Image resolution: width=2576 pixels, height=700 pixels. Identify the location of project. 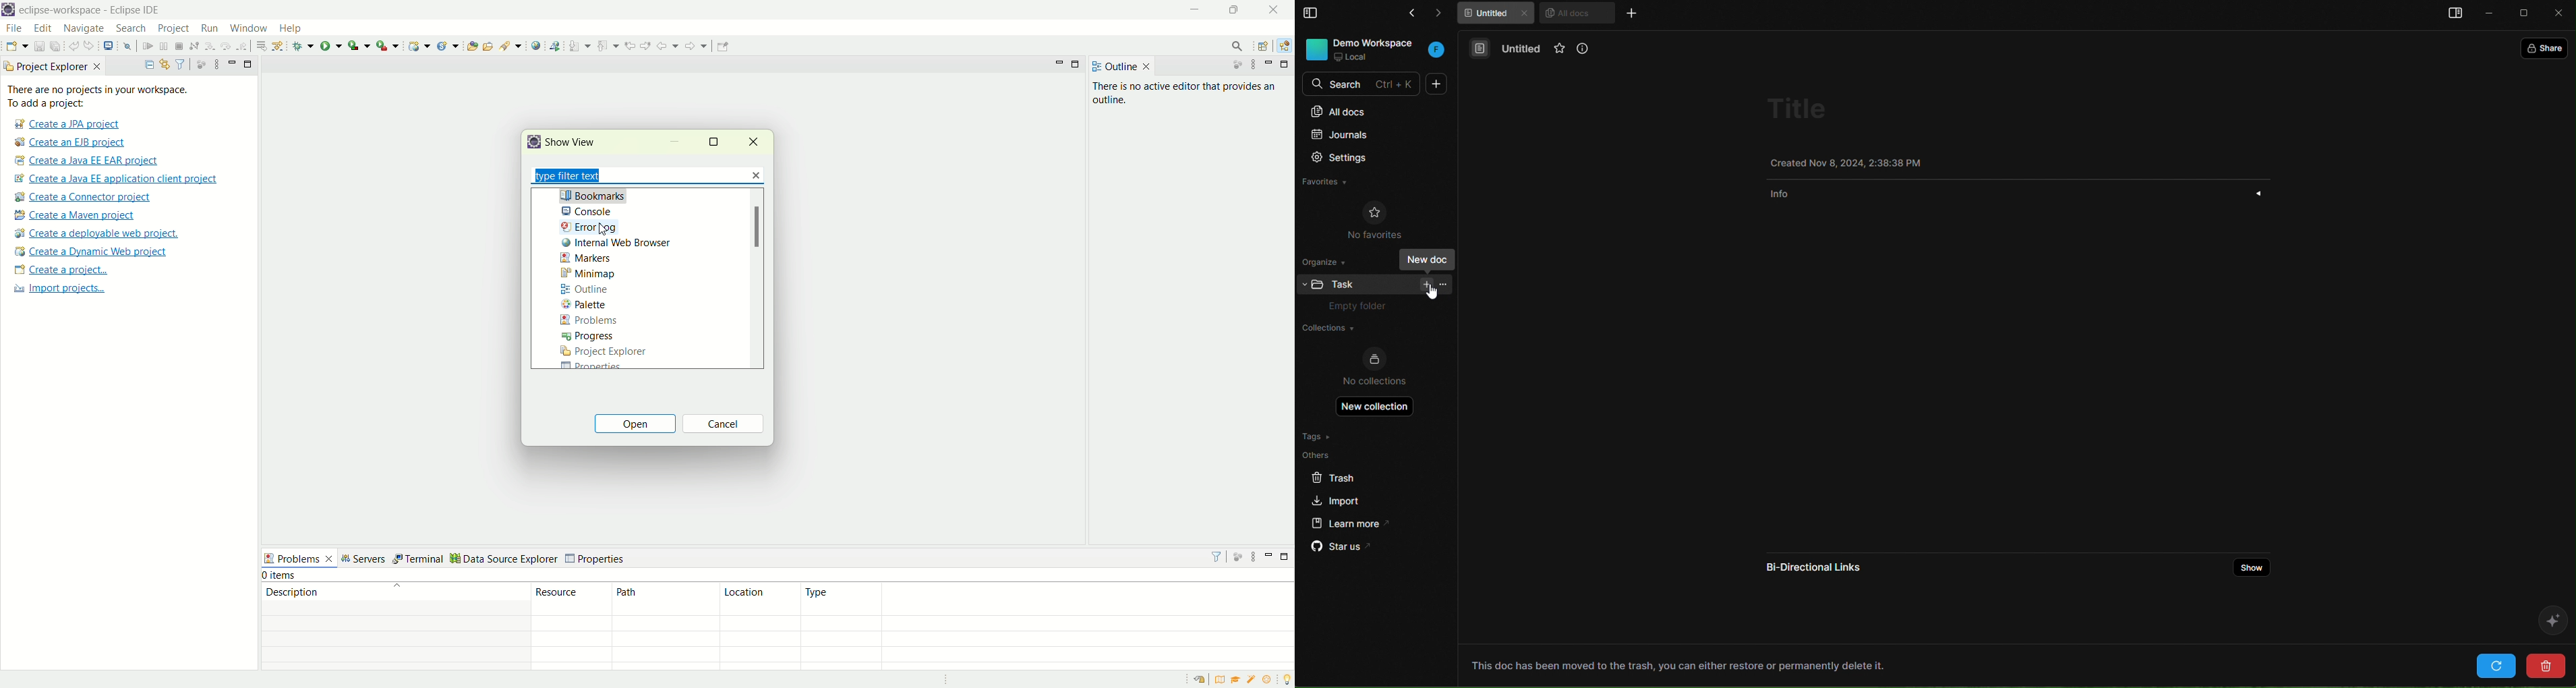
(173, 29).